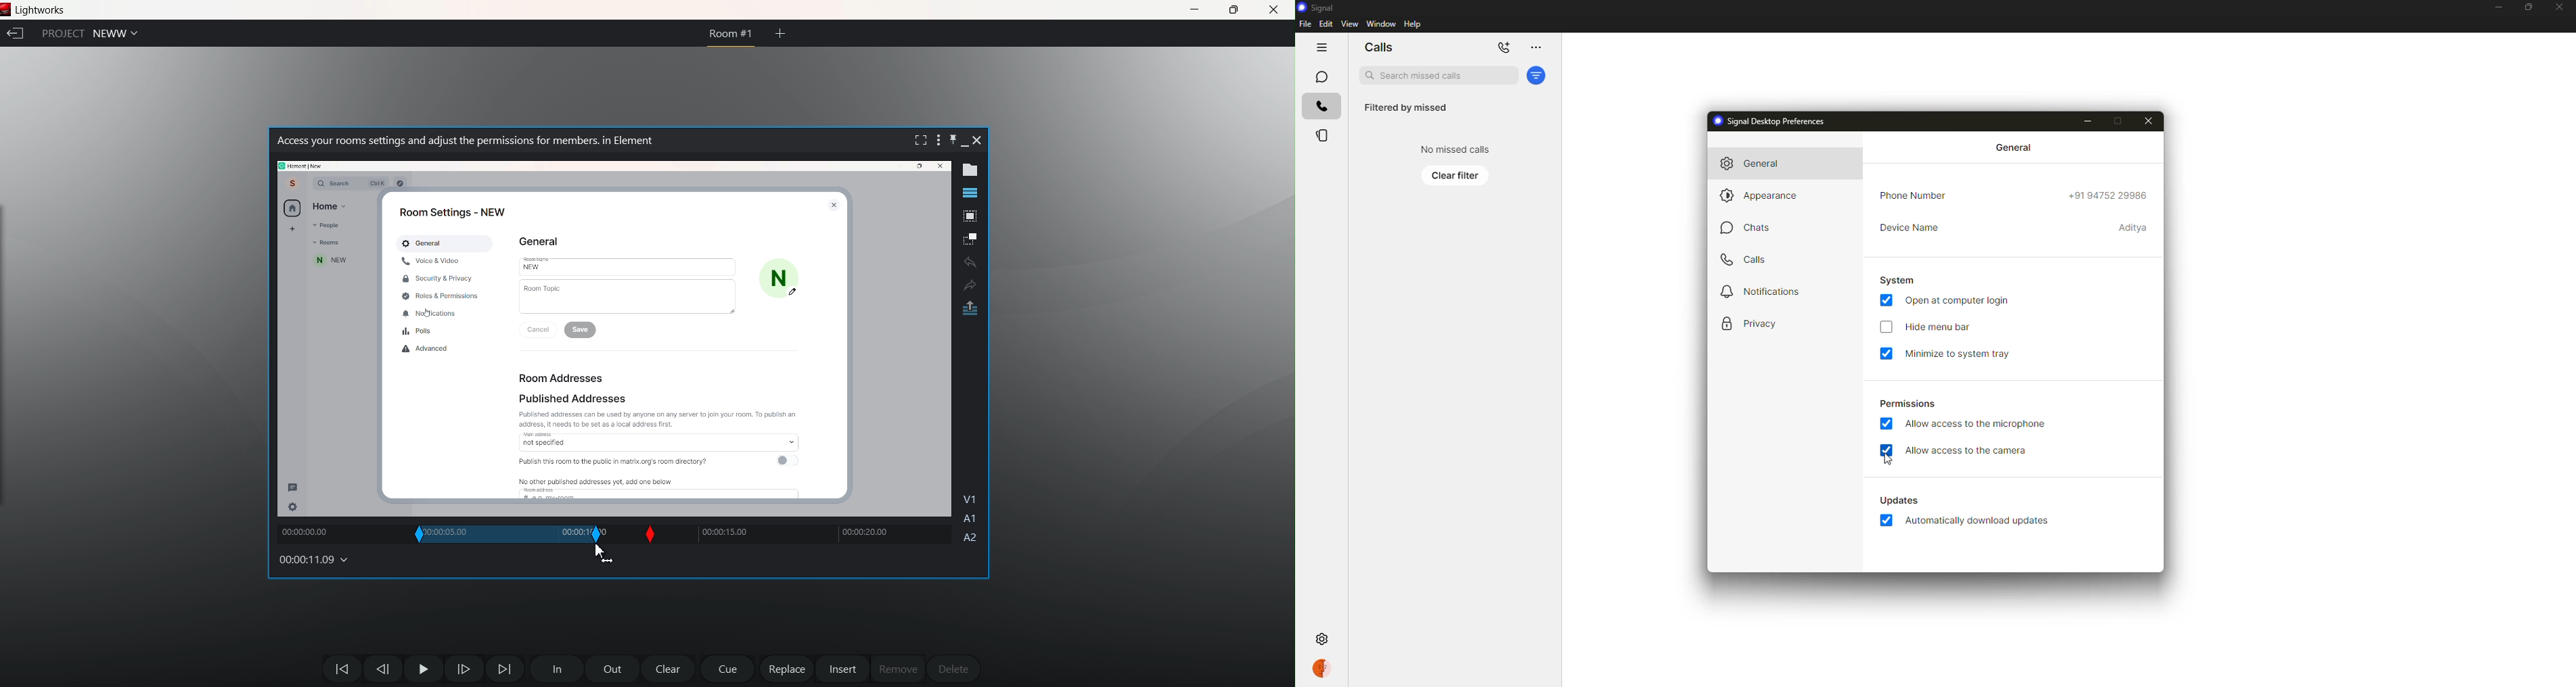 This screenshot has height=700, width=2576. I want to click on signal, so click(1317, 7).